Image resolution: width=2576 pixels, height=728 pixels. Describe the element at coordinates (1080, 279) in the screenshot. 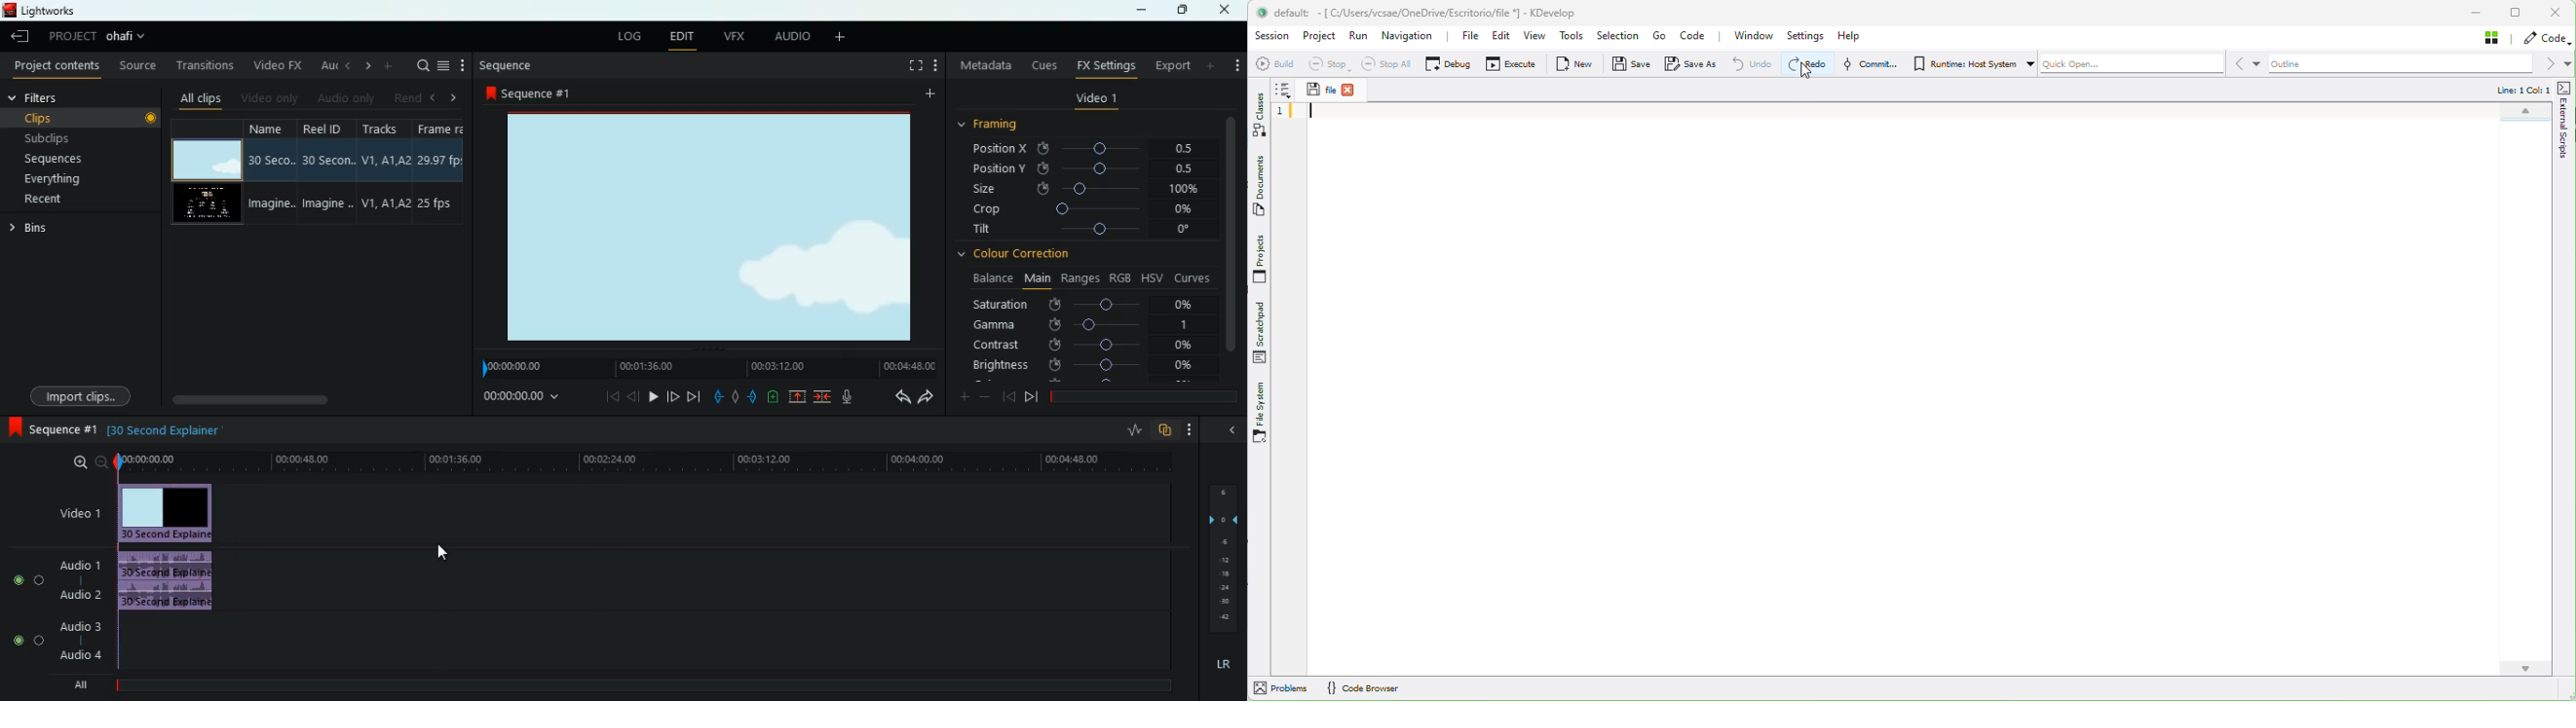

I see `ranges` at that location.